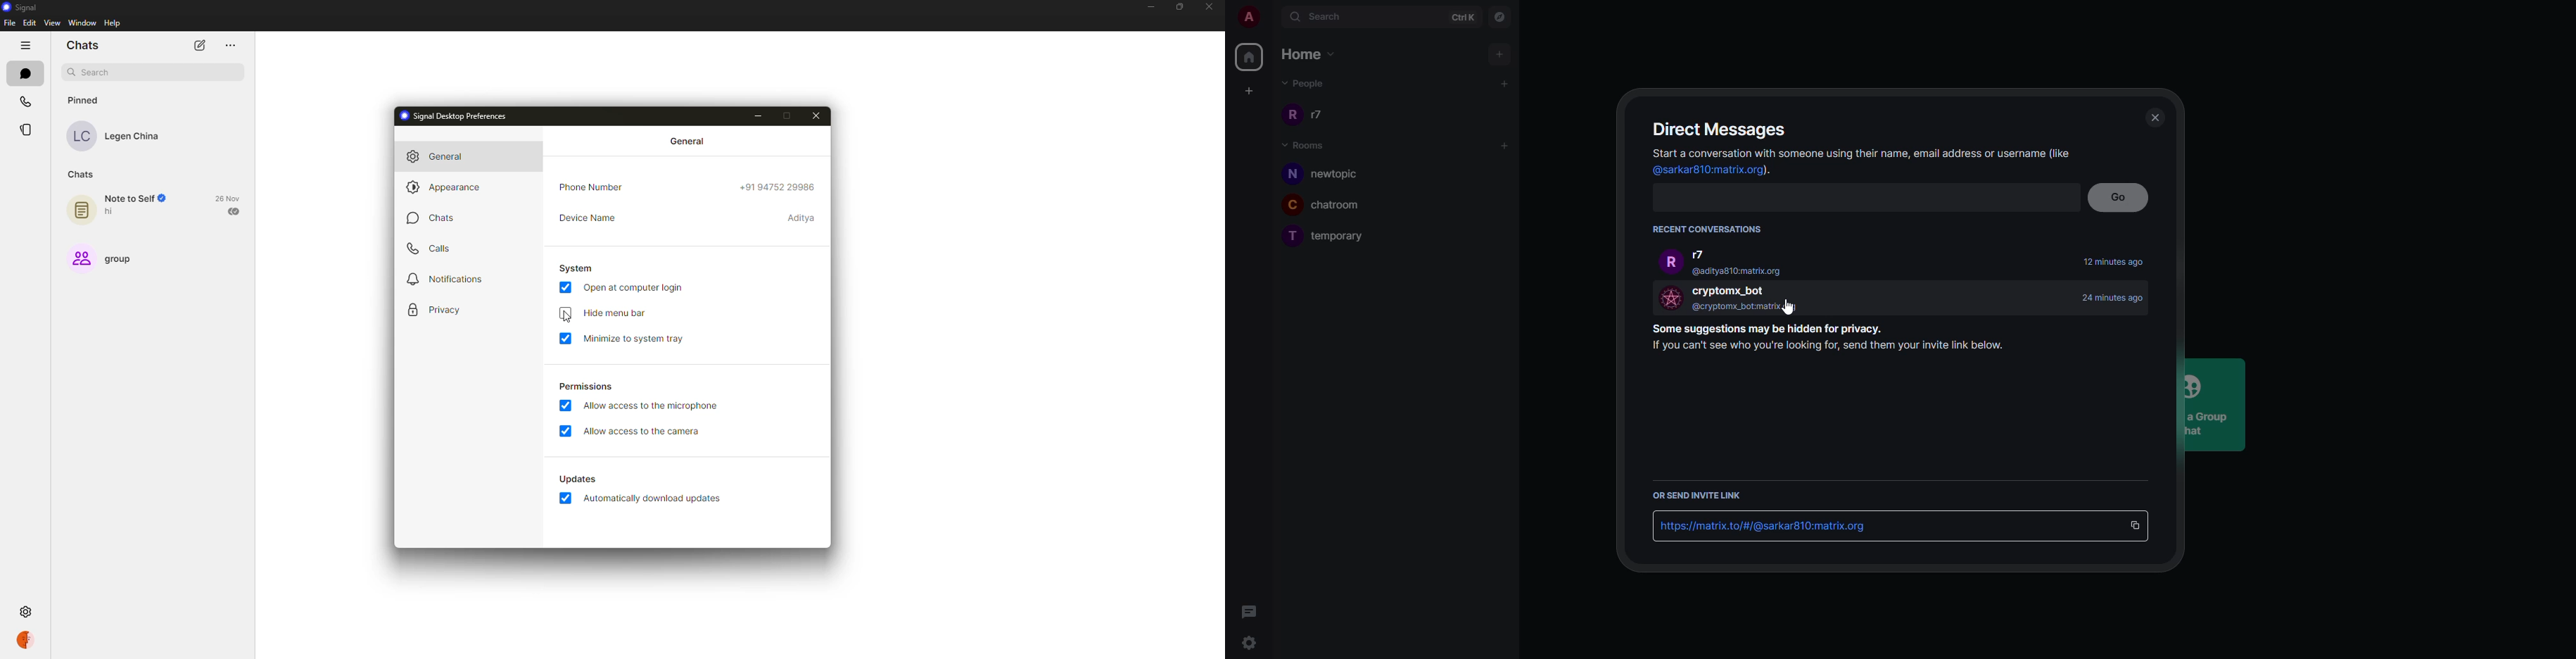  Describe the element at coordinates (818, 117) in the screenshot. I see `close` at that location.